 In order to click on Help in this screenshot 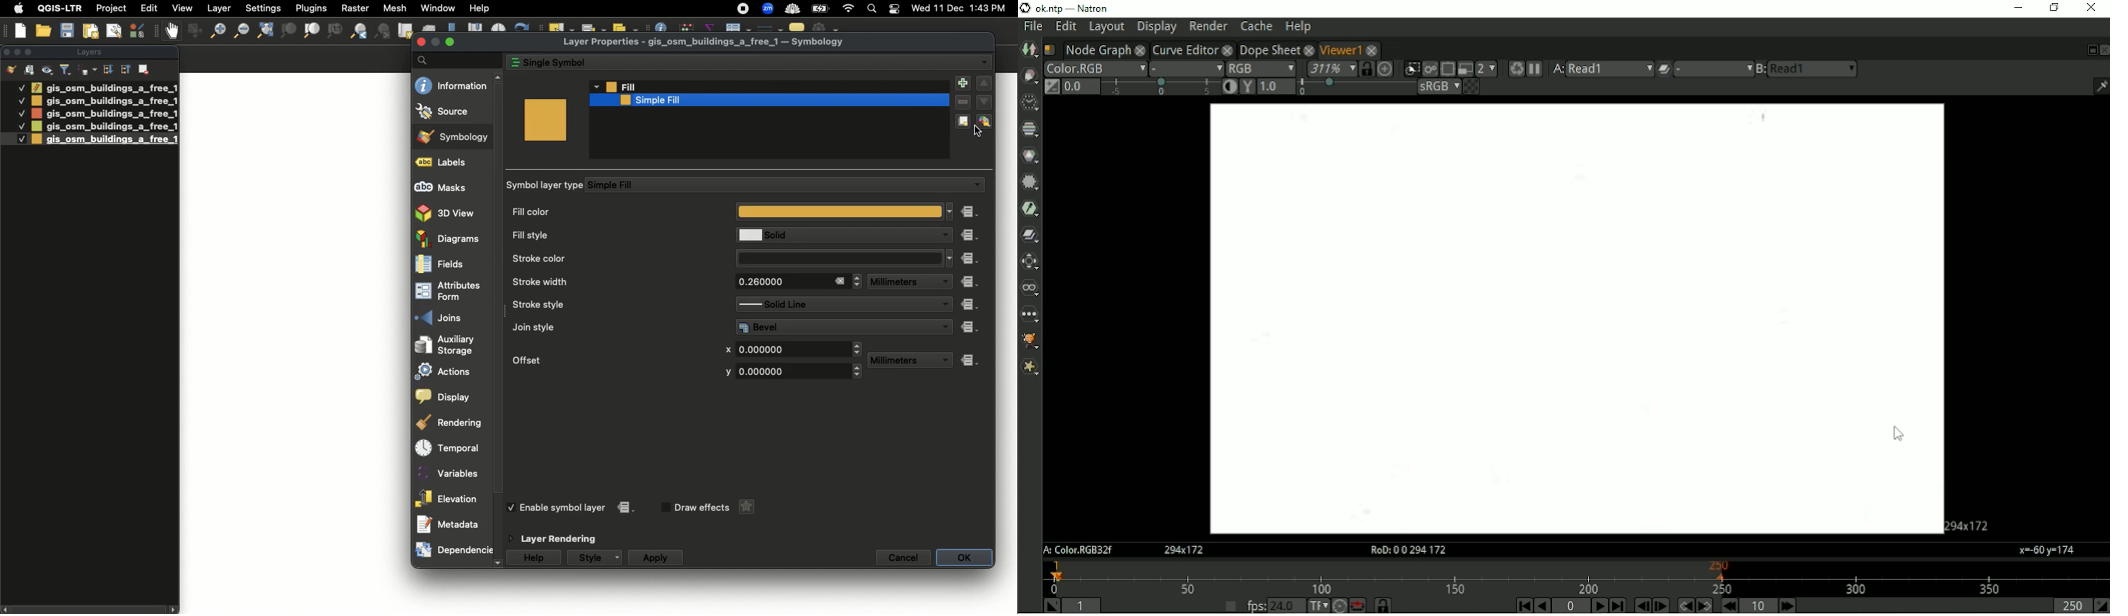, I will do `click(480, 8)`.